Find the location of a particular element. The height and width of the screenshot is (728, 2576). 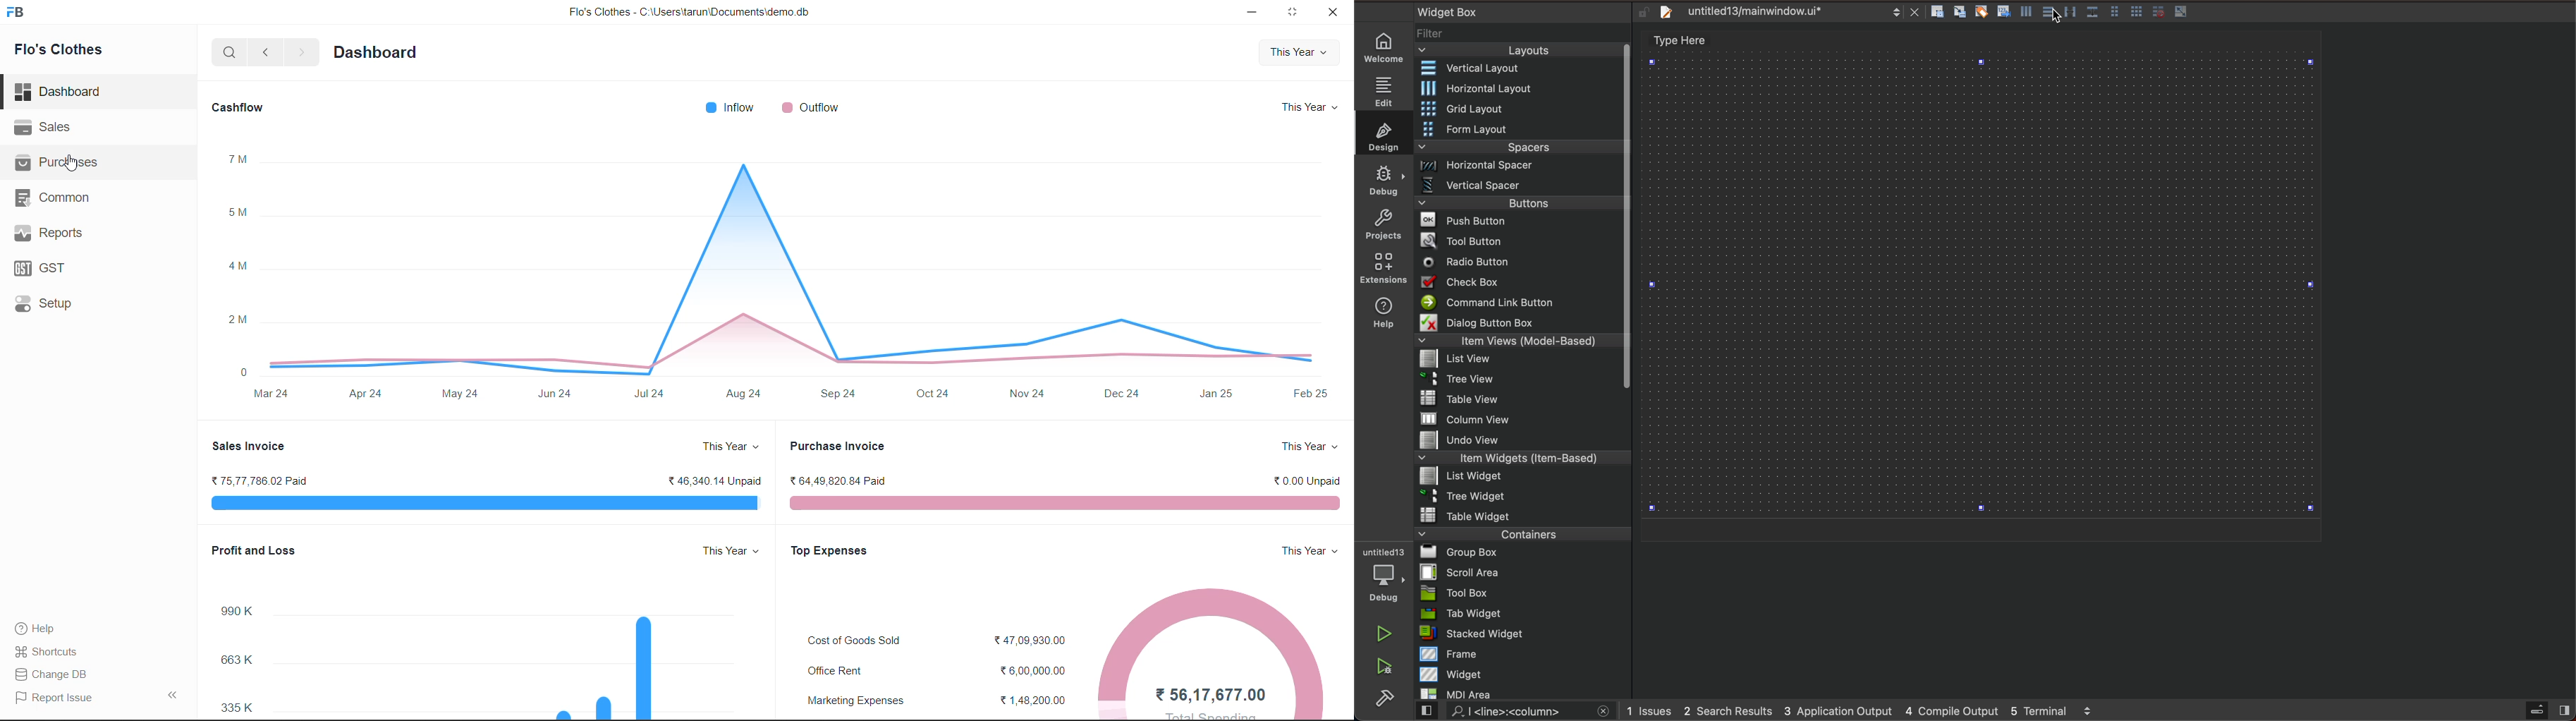

5M is located at coordinates (242, 212).